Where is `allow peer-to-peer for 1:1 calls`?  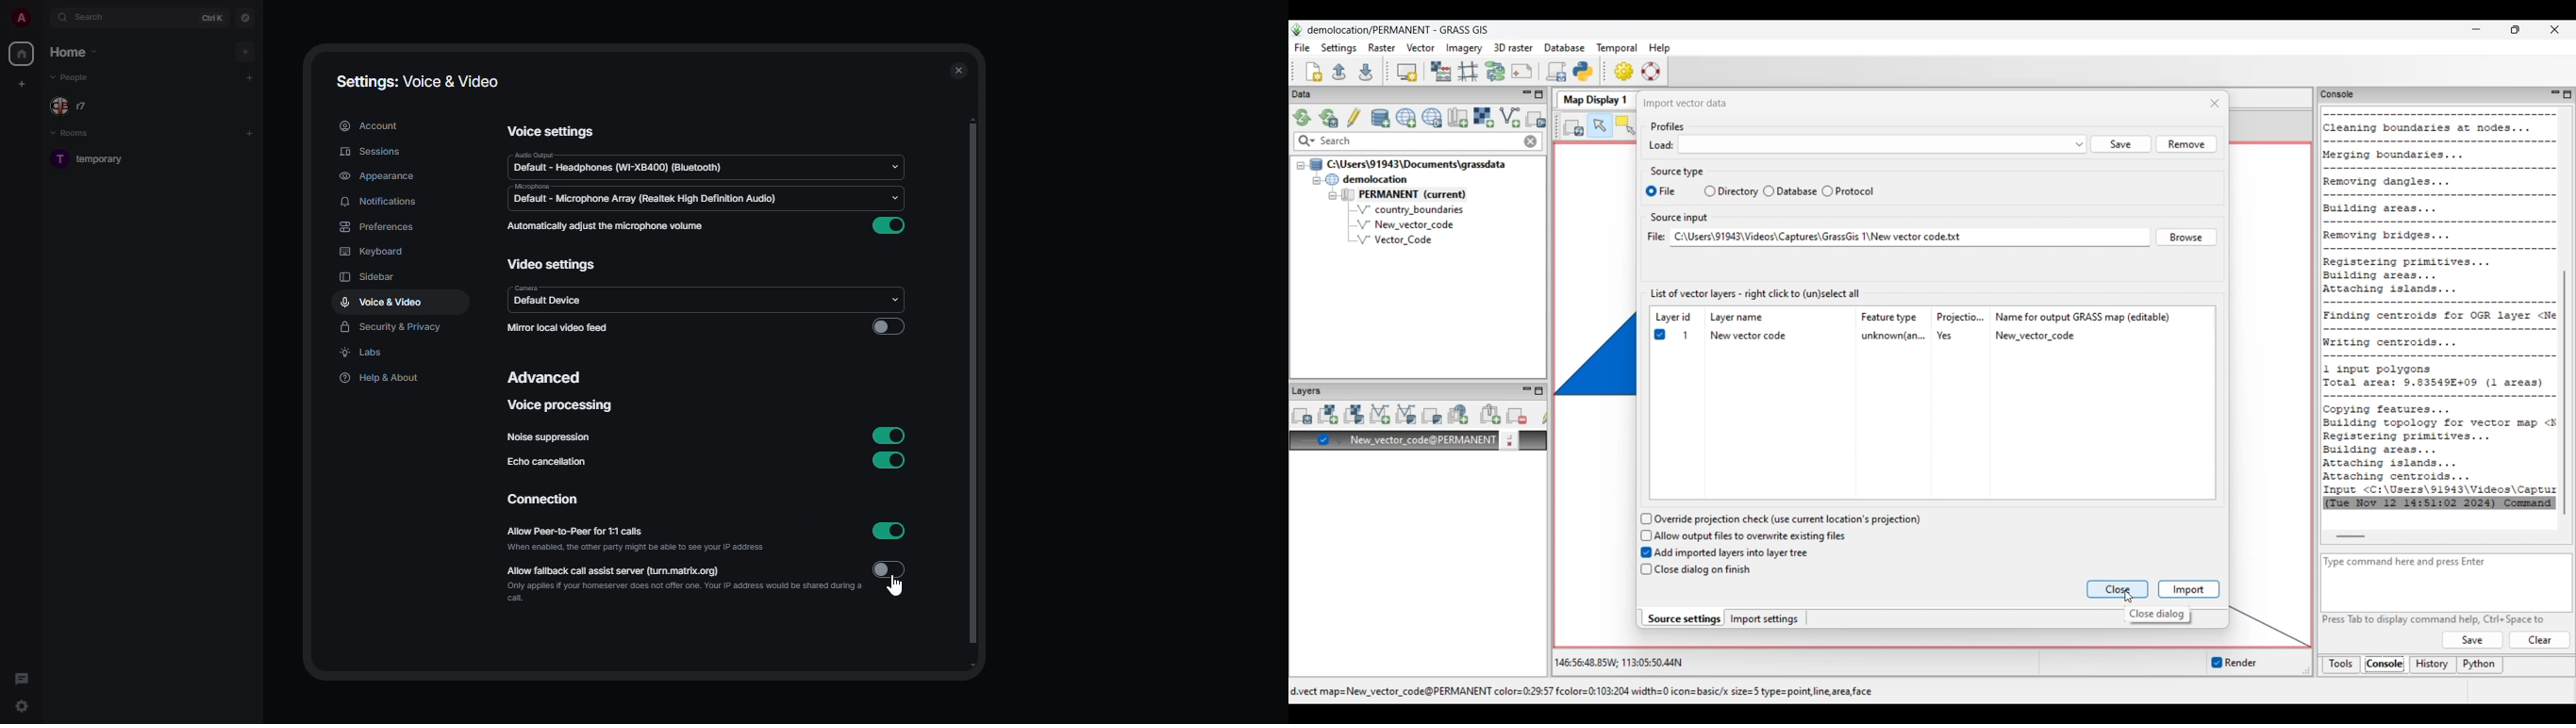
allow peer-to-peer for 1:1 calls is located at coordinates (636, 539).